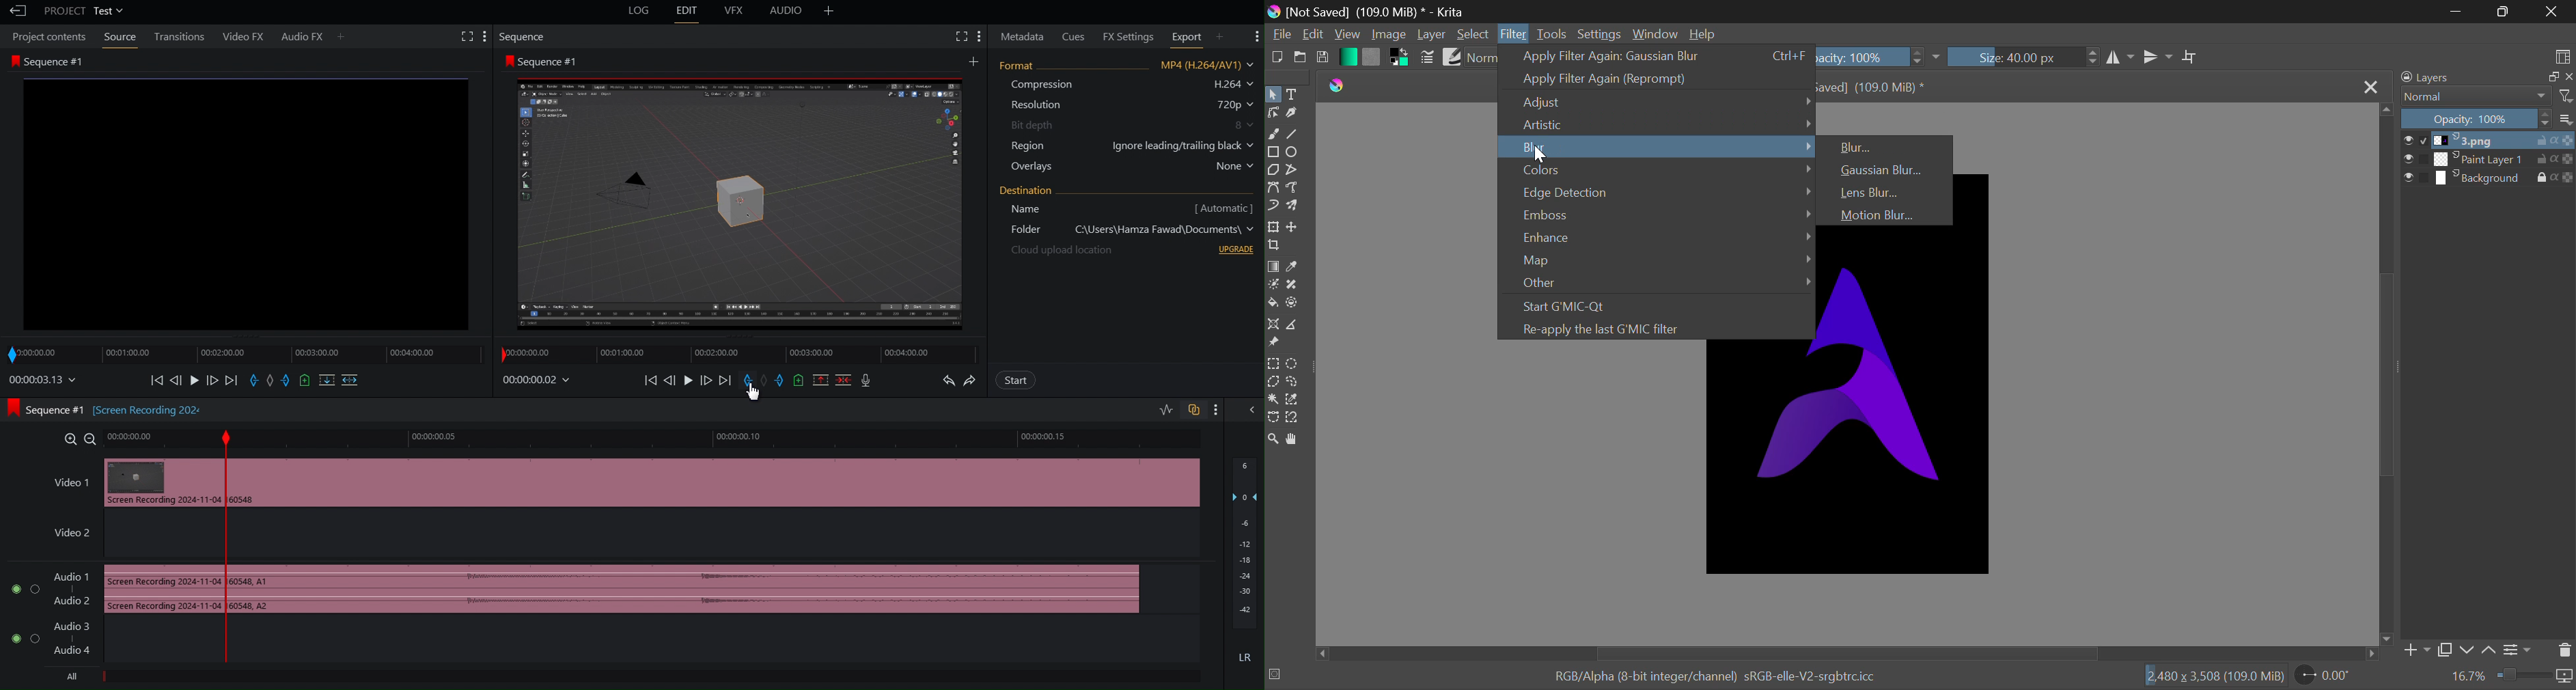 The image size is (2576, 700). What do you see at coordinates (1294, 206) in the screenshot?
I see `Multibrush` at bounding box center [1294, 206].